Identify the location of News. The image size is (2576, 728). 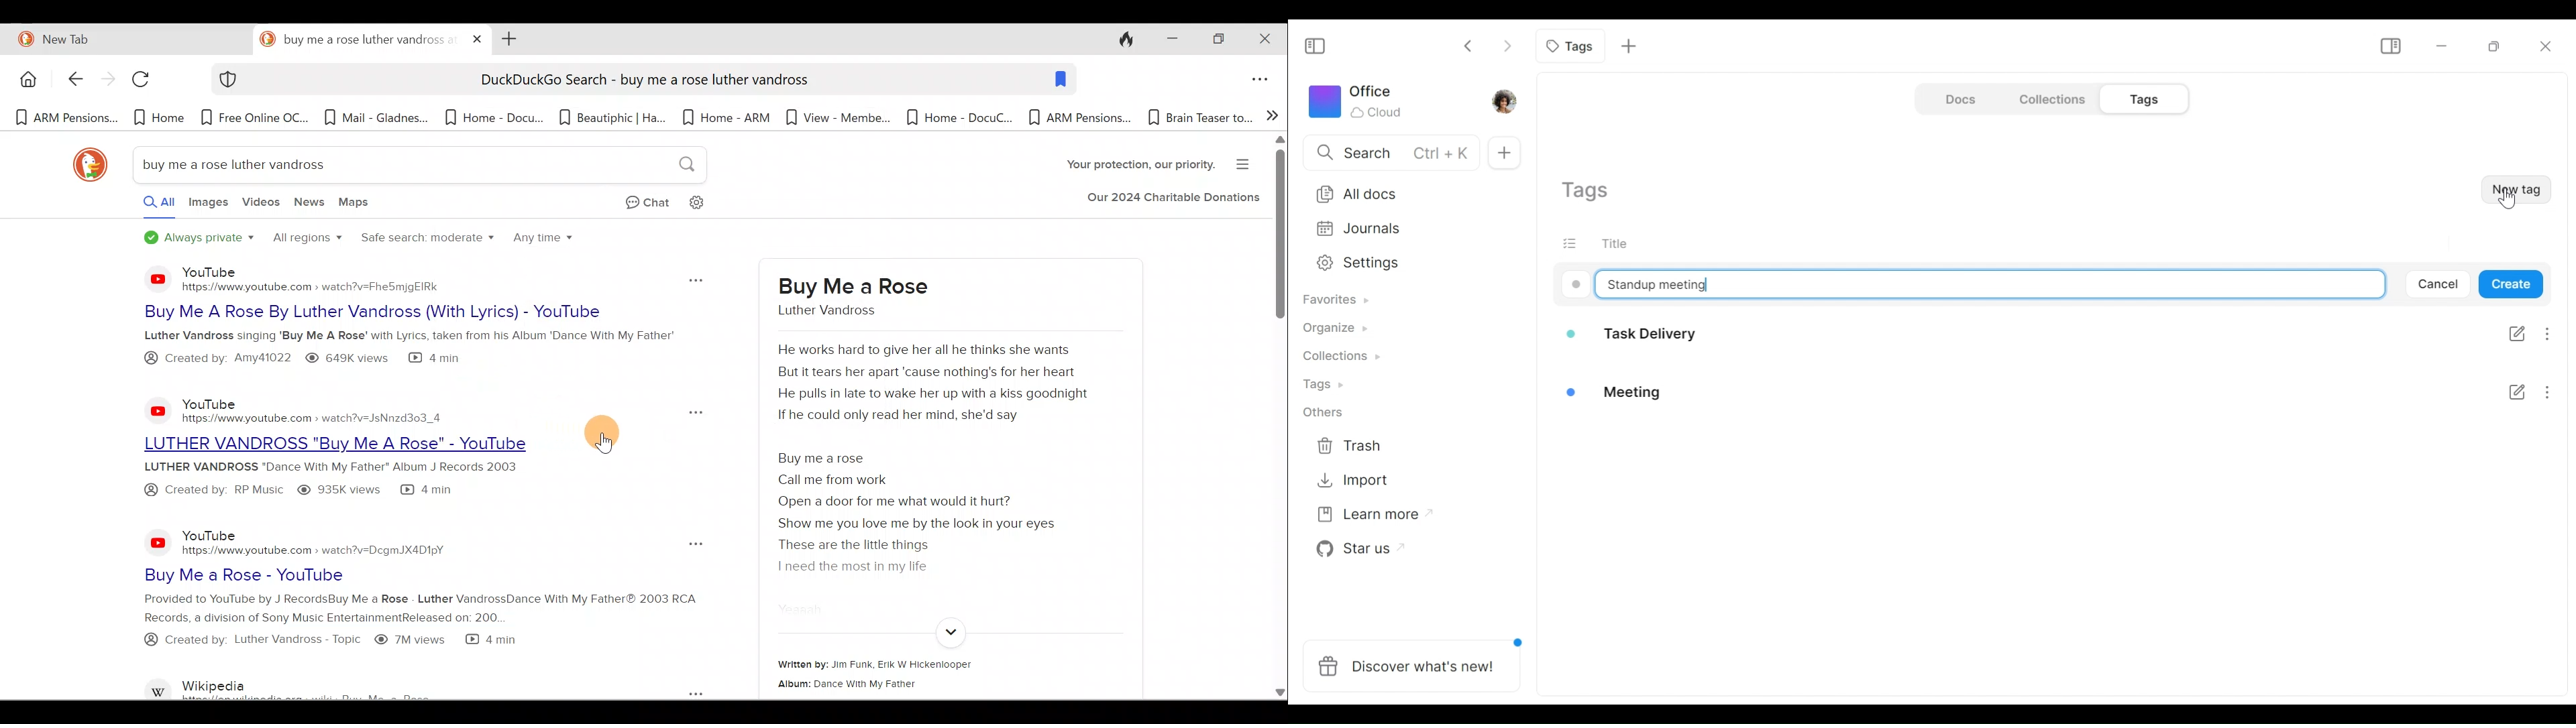
(311, 205).